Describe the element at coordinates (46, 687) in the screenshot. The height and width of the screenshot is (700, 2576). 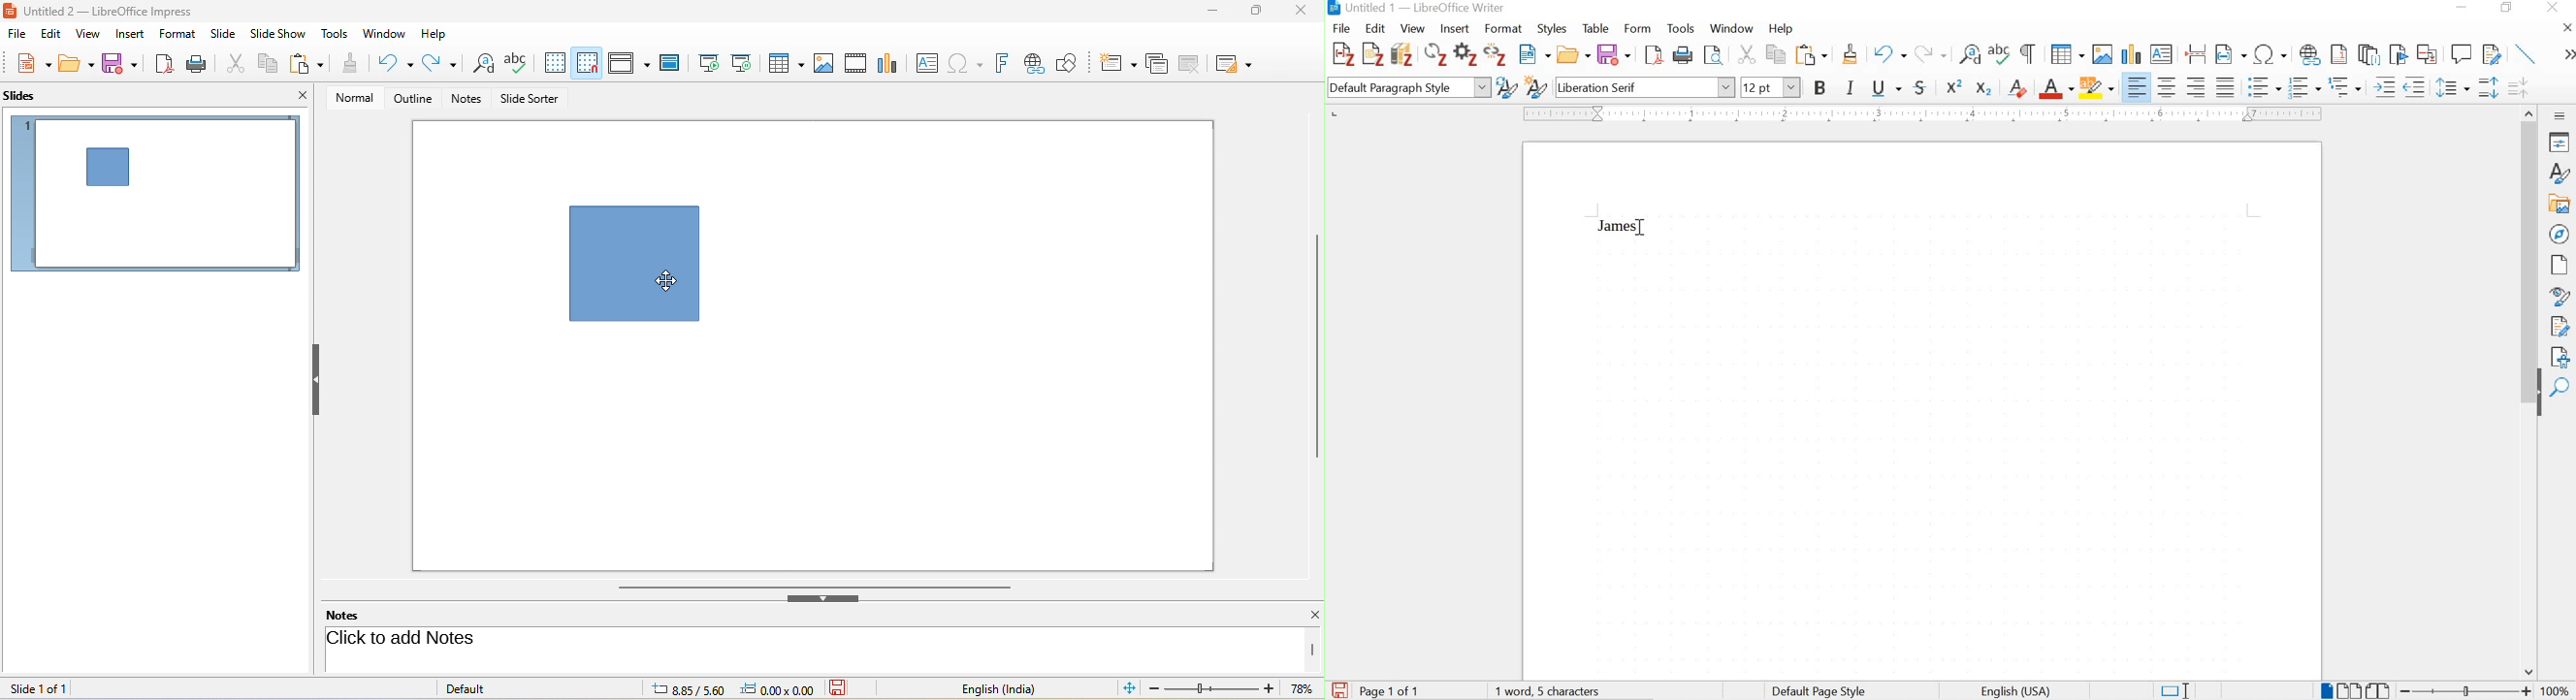
I see `slide 1 of 1` at that location.